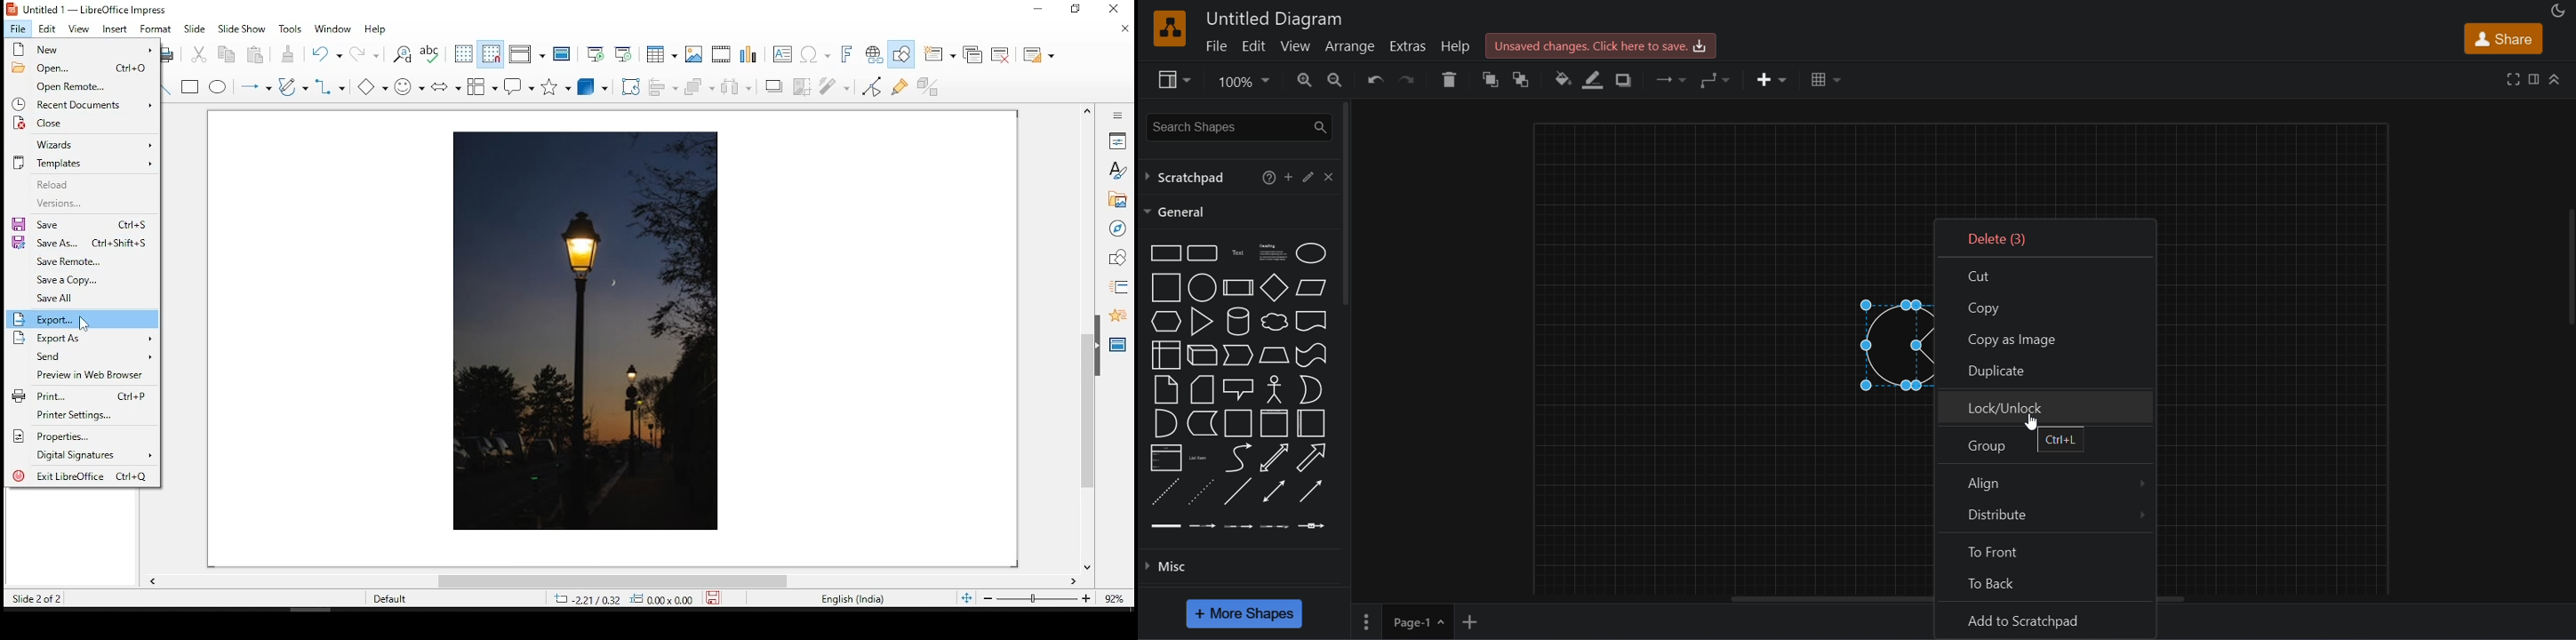 This screenshot has width=2576, height=644. I want to click on trapezoid, so click(1274, 354).